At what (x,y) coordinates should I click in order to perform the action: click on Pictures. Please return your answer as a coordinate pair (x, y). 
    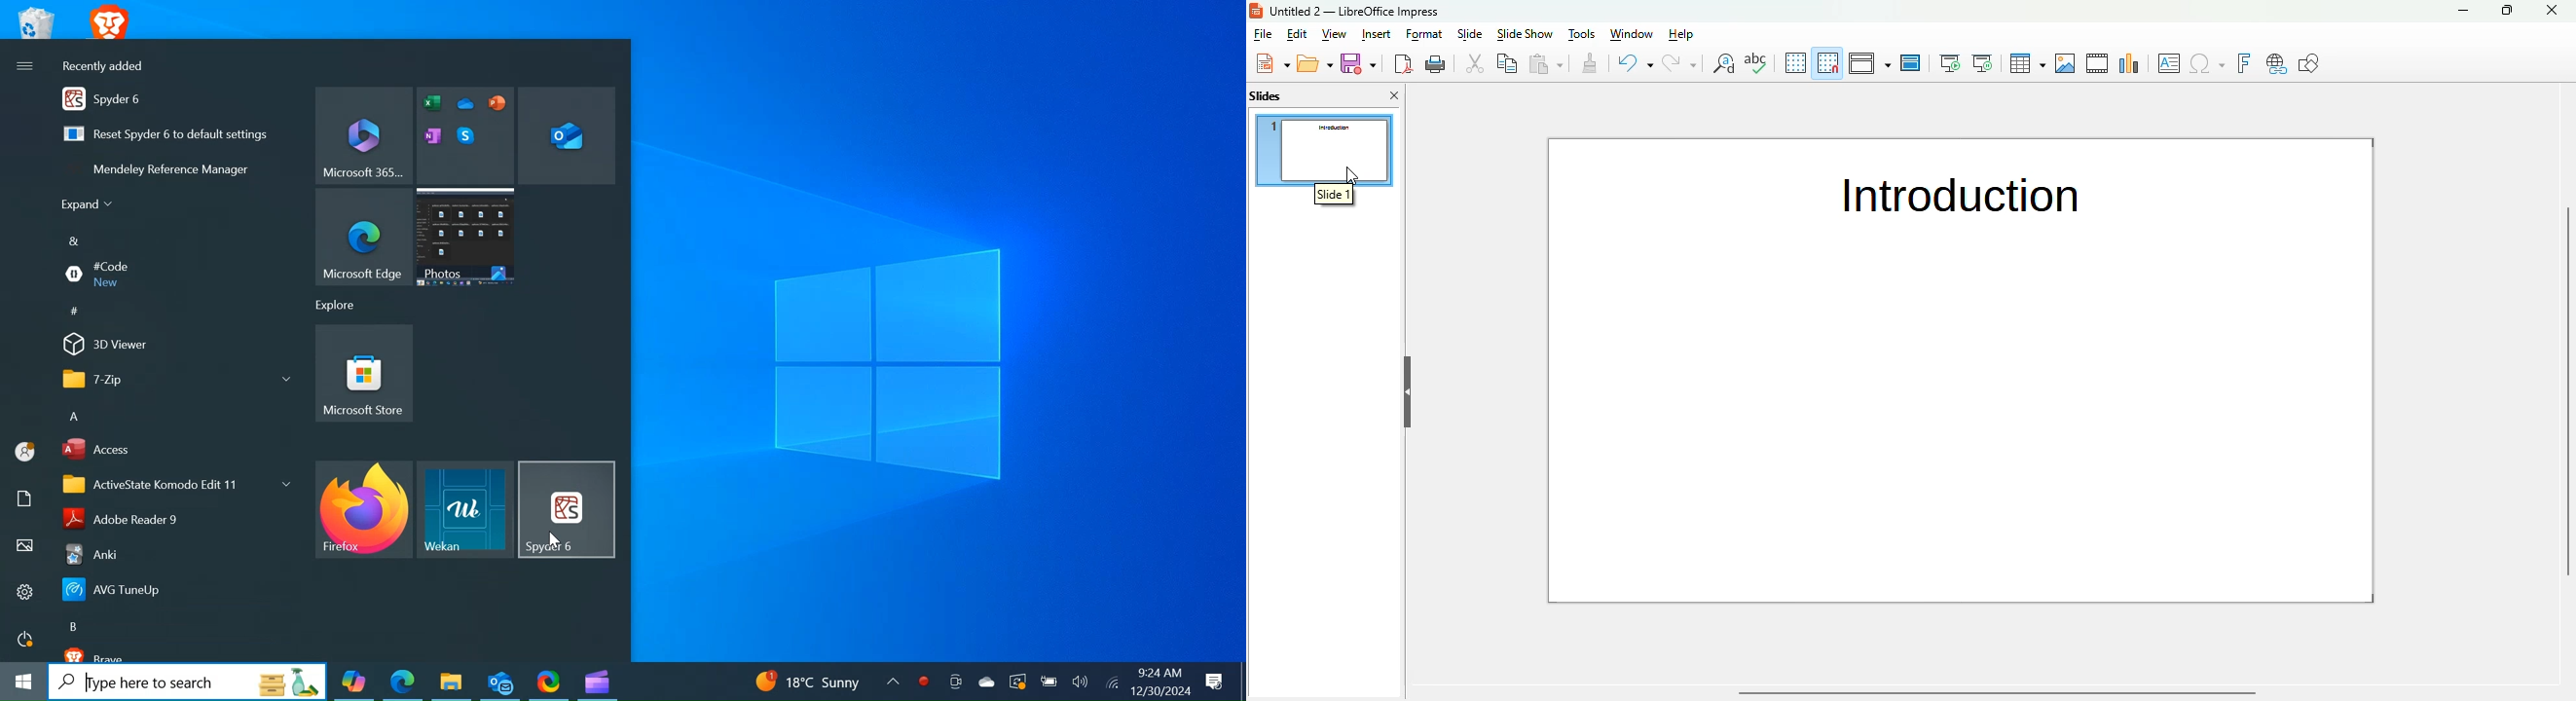
    Looking at the image, I should click on (25, 547).